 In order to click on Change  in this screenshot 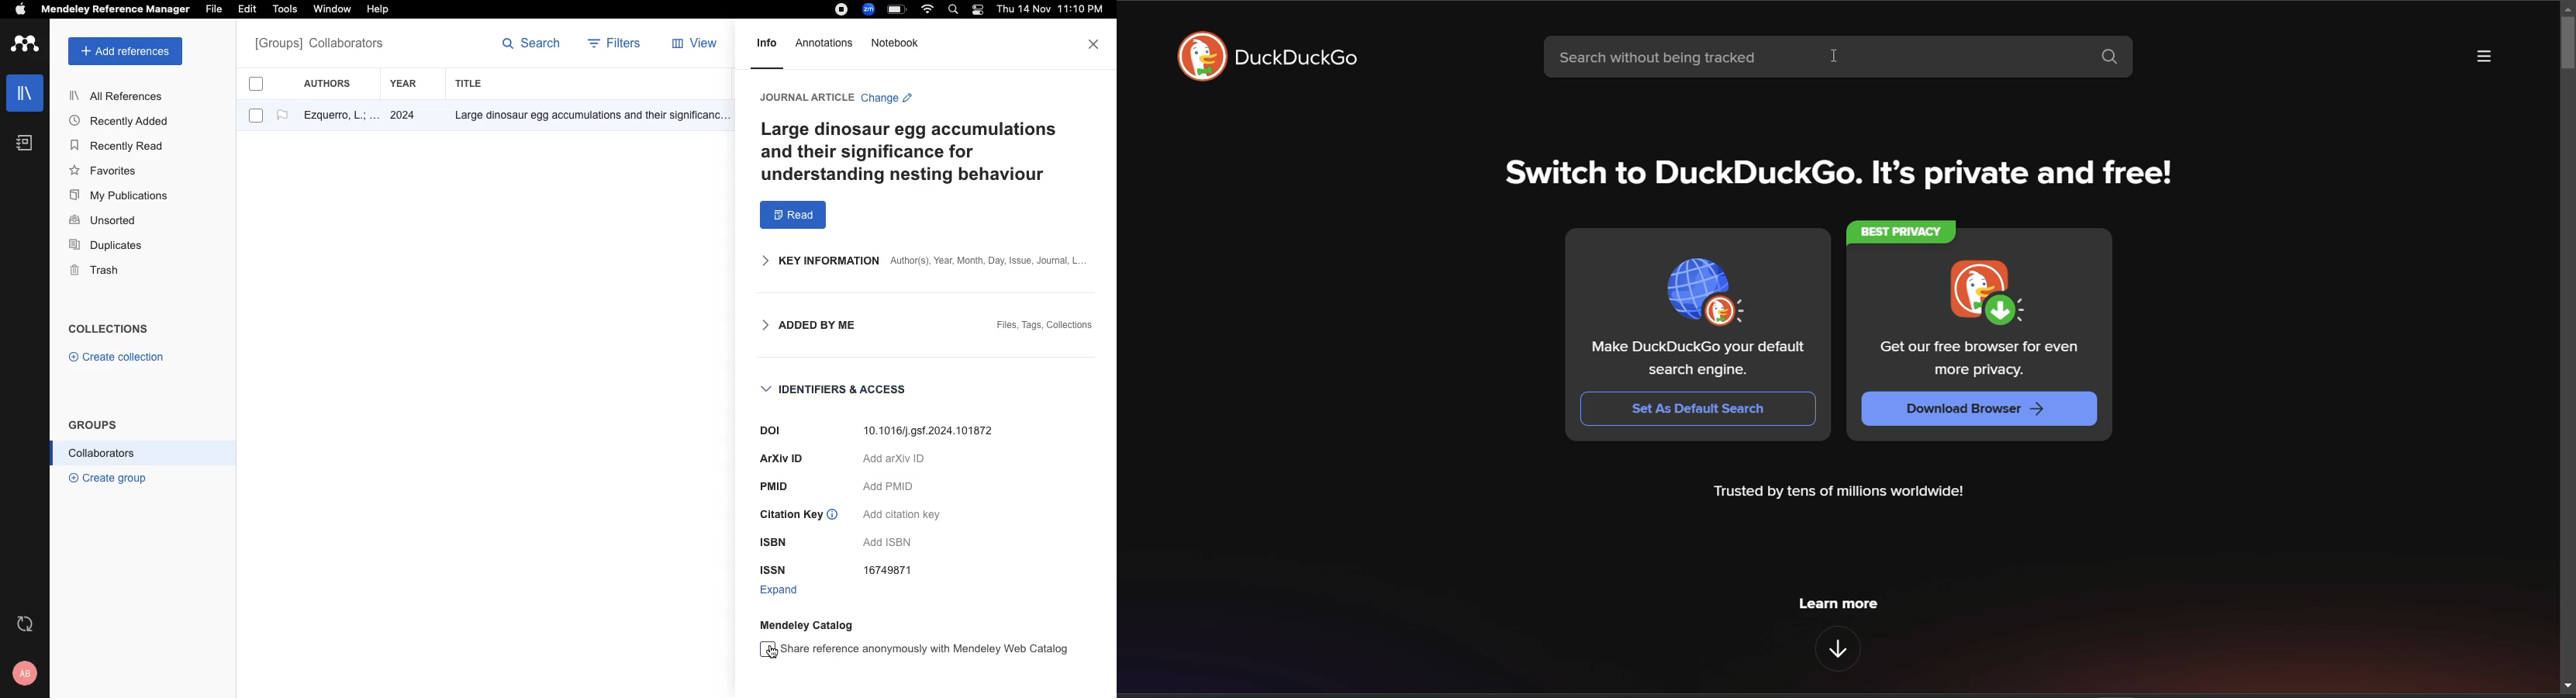, I will do `click(886, 100)`.